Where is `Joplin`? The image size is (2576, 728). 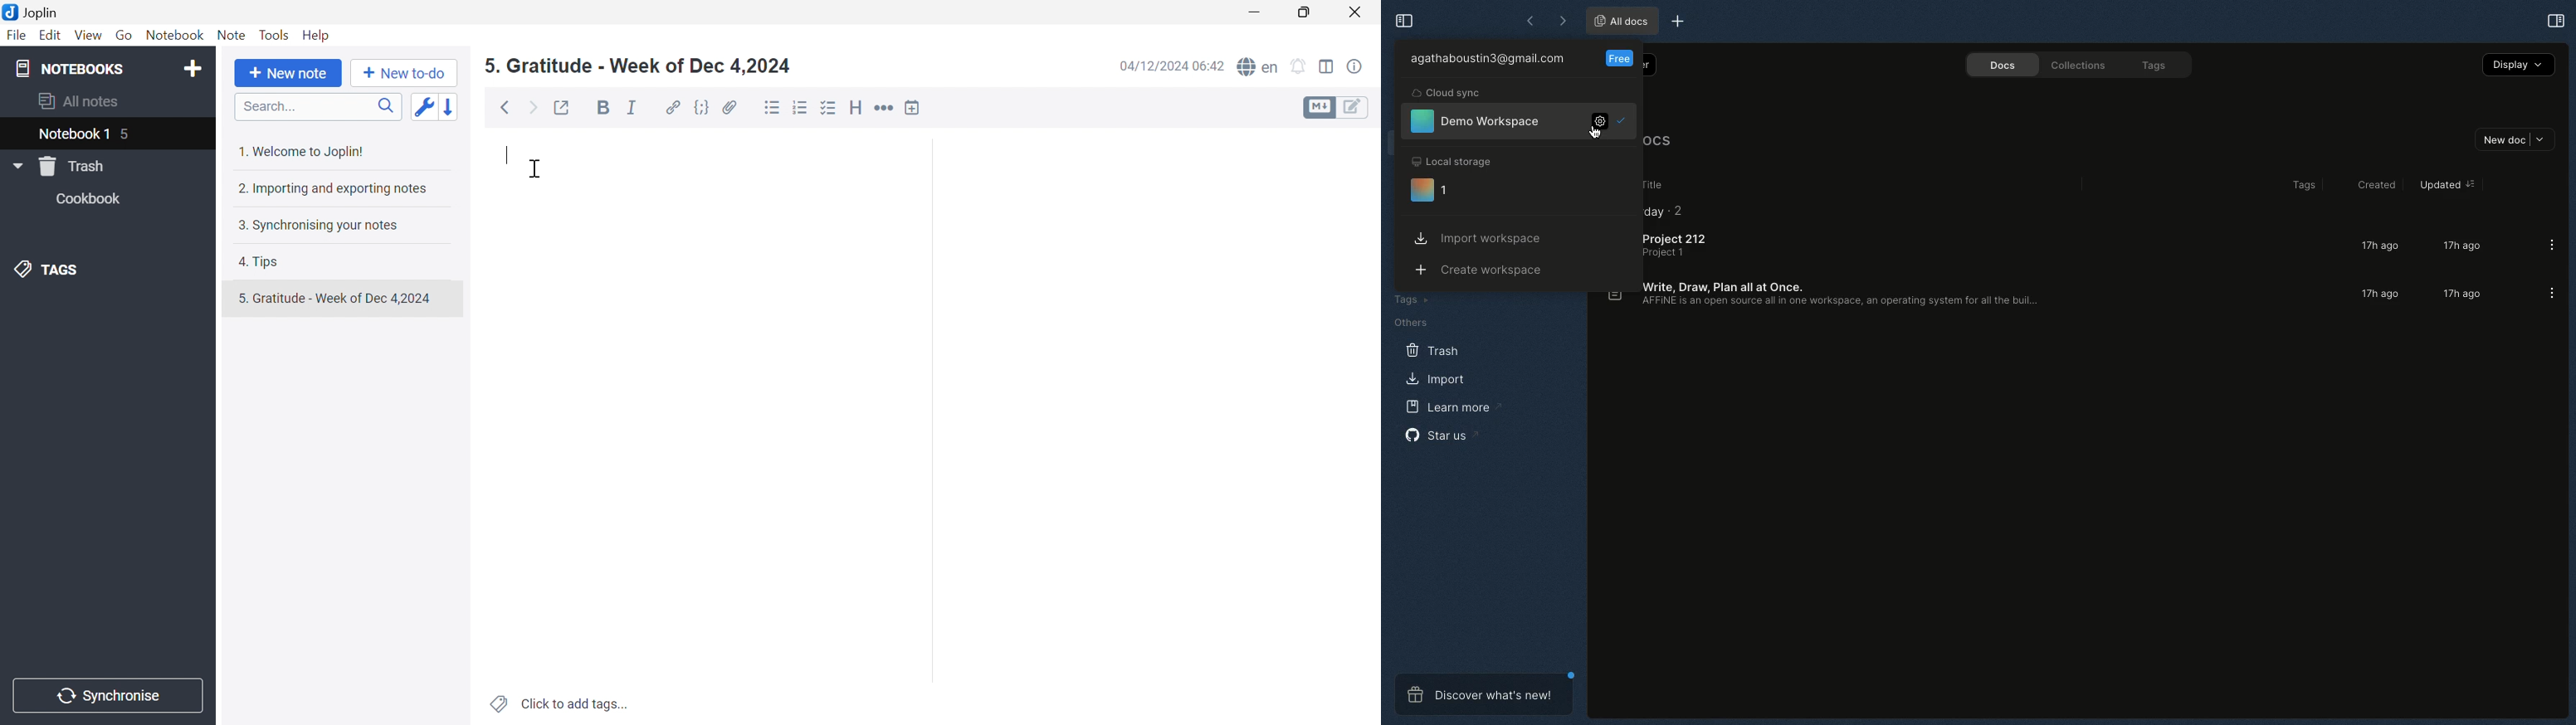 Joplin is located at coordinates (35, 14).